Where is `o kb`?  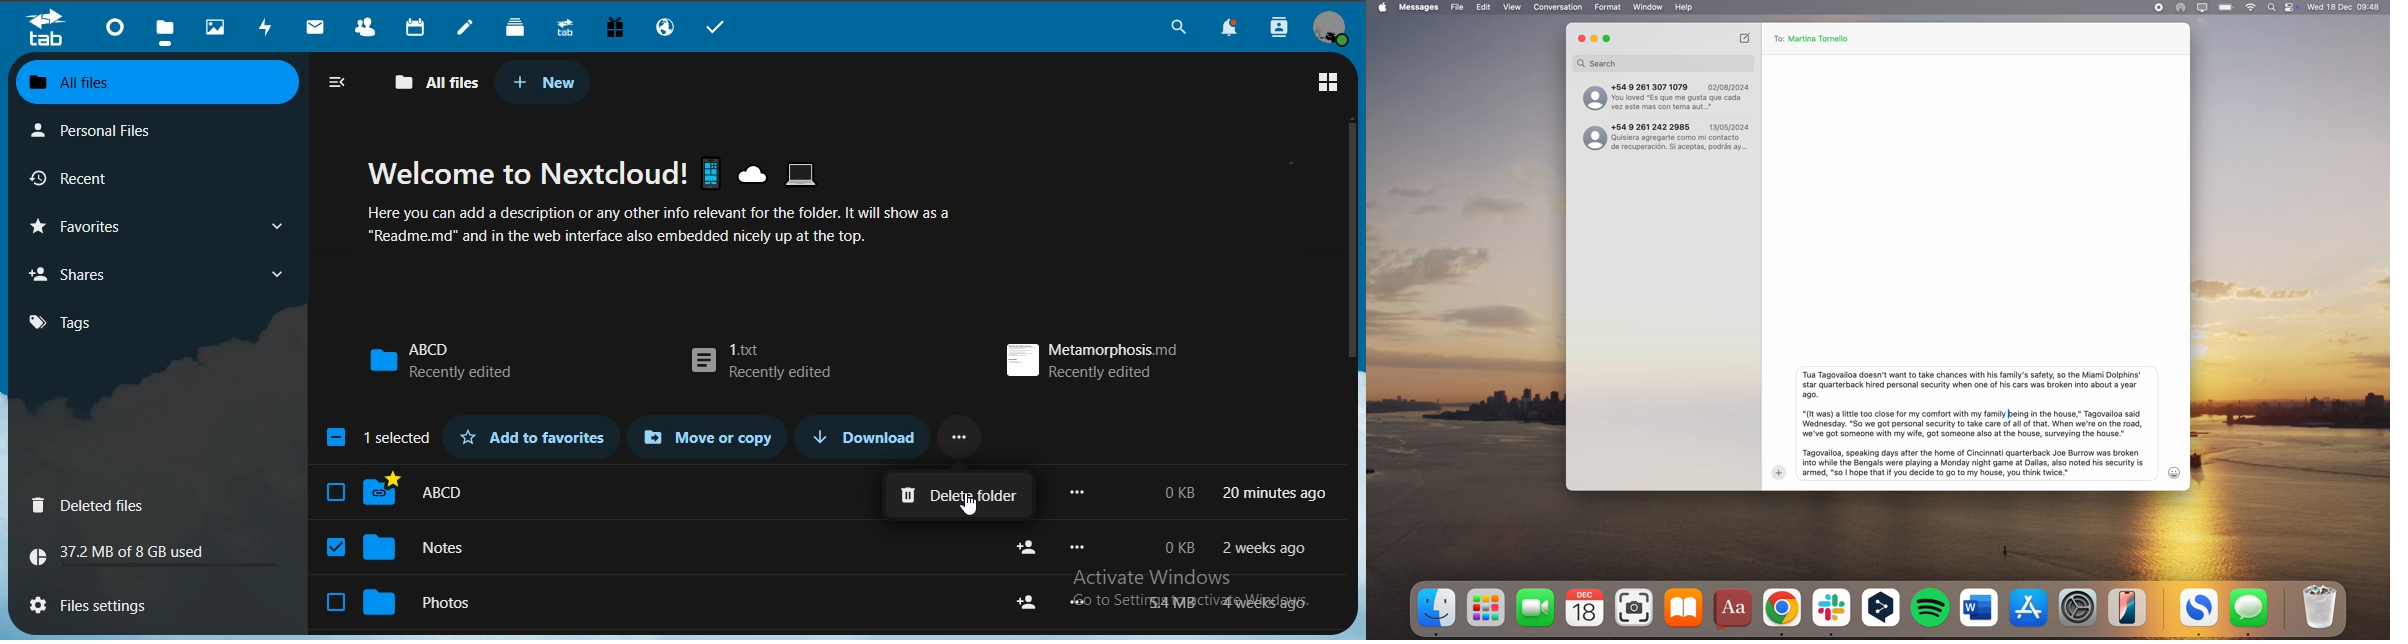 o kb is located at coordinates (1174, 547).